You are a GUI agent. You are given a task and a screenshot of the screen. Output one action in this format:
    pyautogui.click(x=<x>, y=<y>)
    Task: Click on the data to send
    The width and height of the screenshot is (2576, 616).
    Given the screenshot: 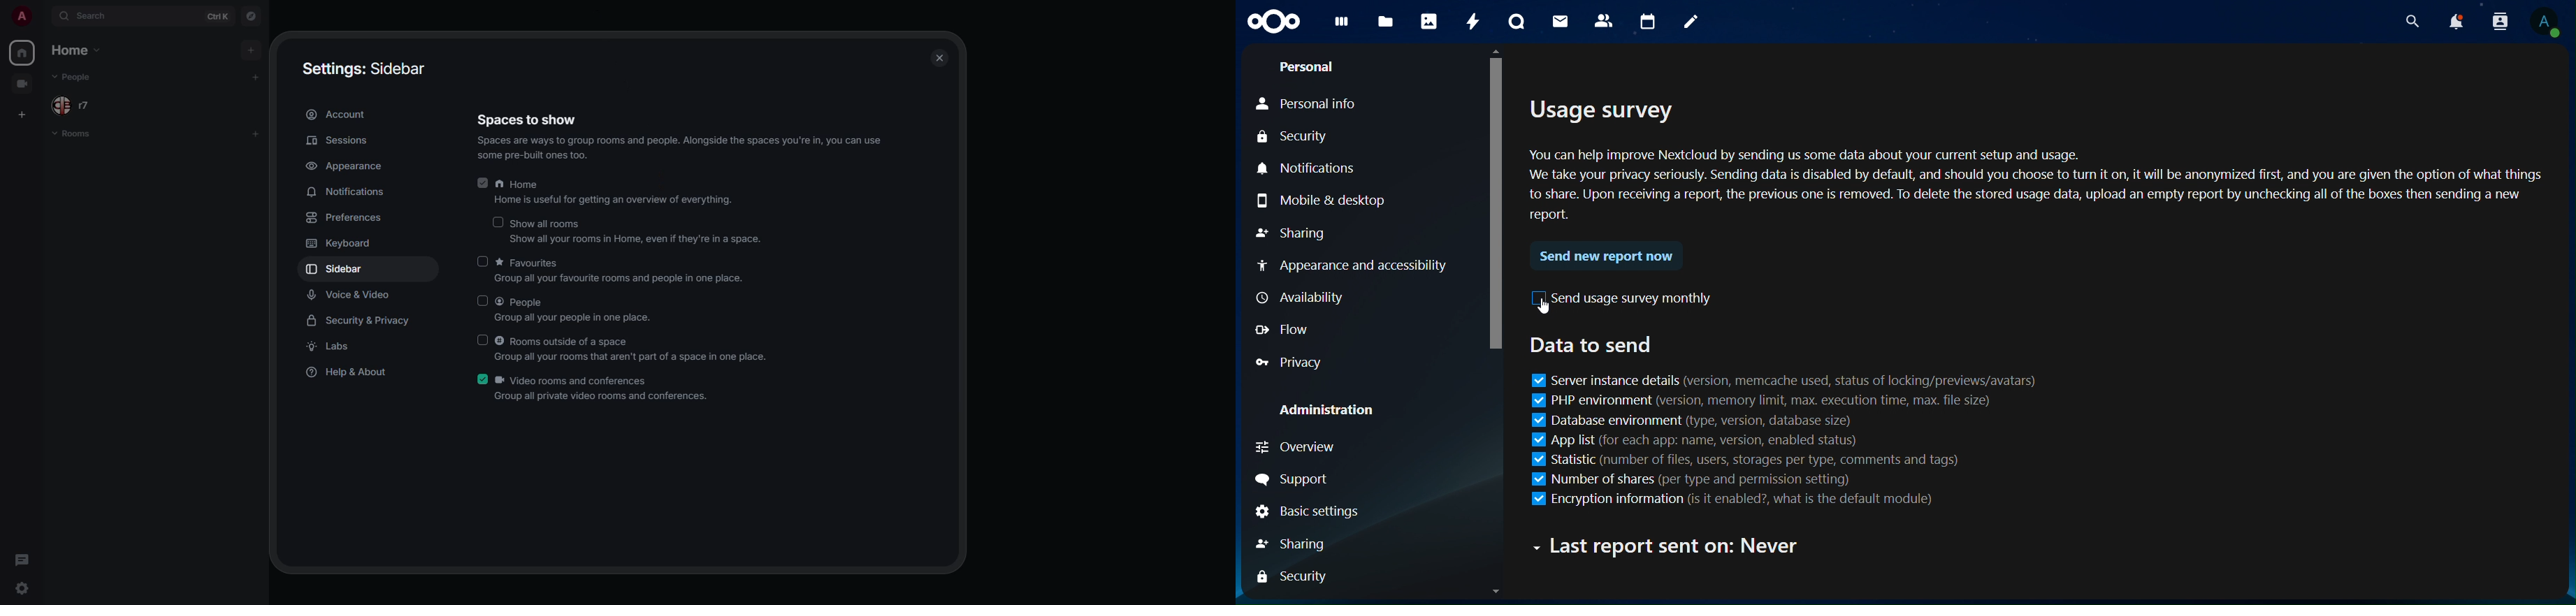 What is the action you would take?
    pyautogui.click(x=1591, y=344)
    